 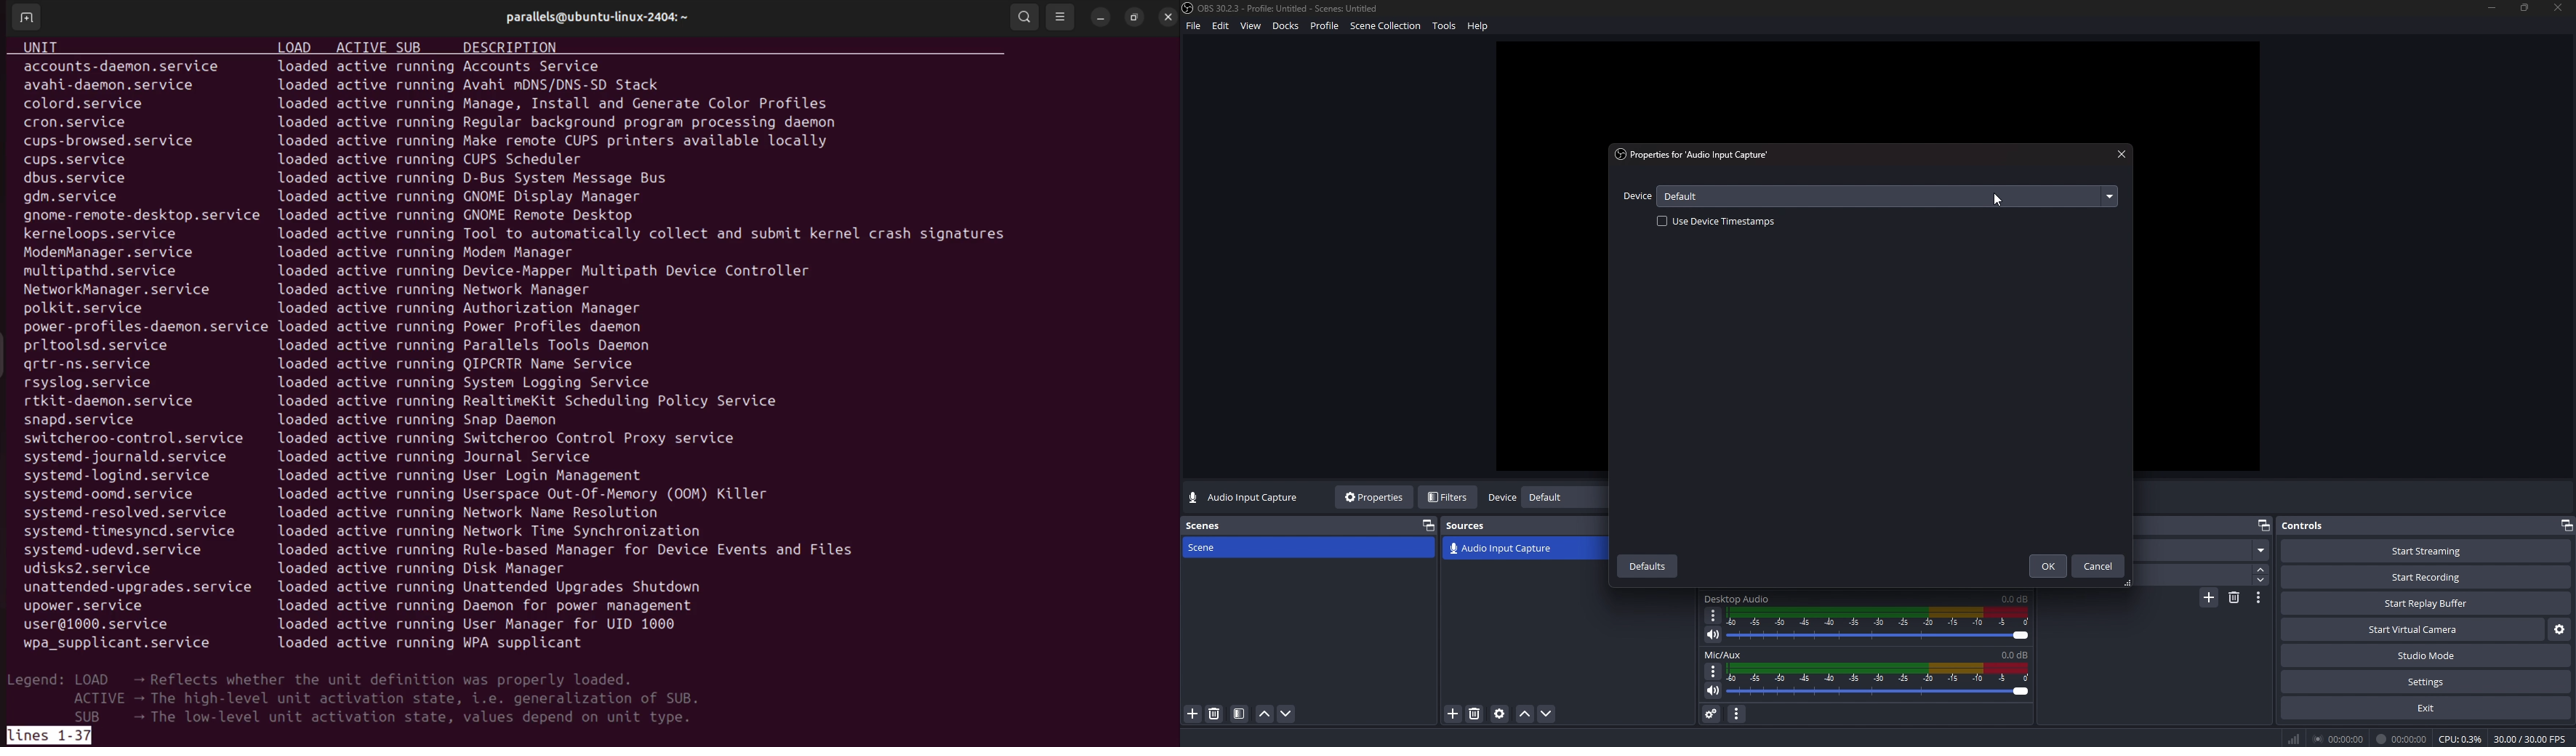 What do you see at coordinates (1545, 714) in the screenshot?
I see `move source down` at bounding box center [1545, 714].